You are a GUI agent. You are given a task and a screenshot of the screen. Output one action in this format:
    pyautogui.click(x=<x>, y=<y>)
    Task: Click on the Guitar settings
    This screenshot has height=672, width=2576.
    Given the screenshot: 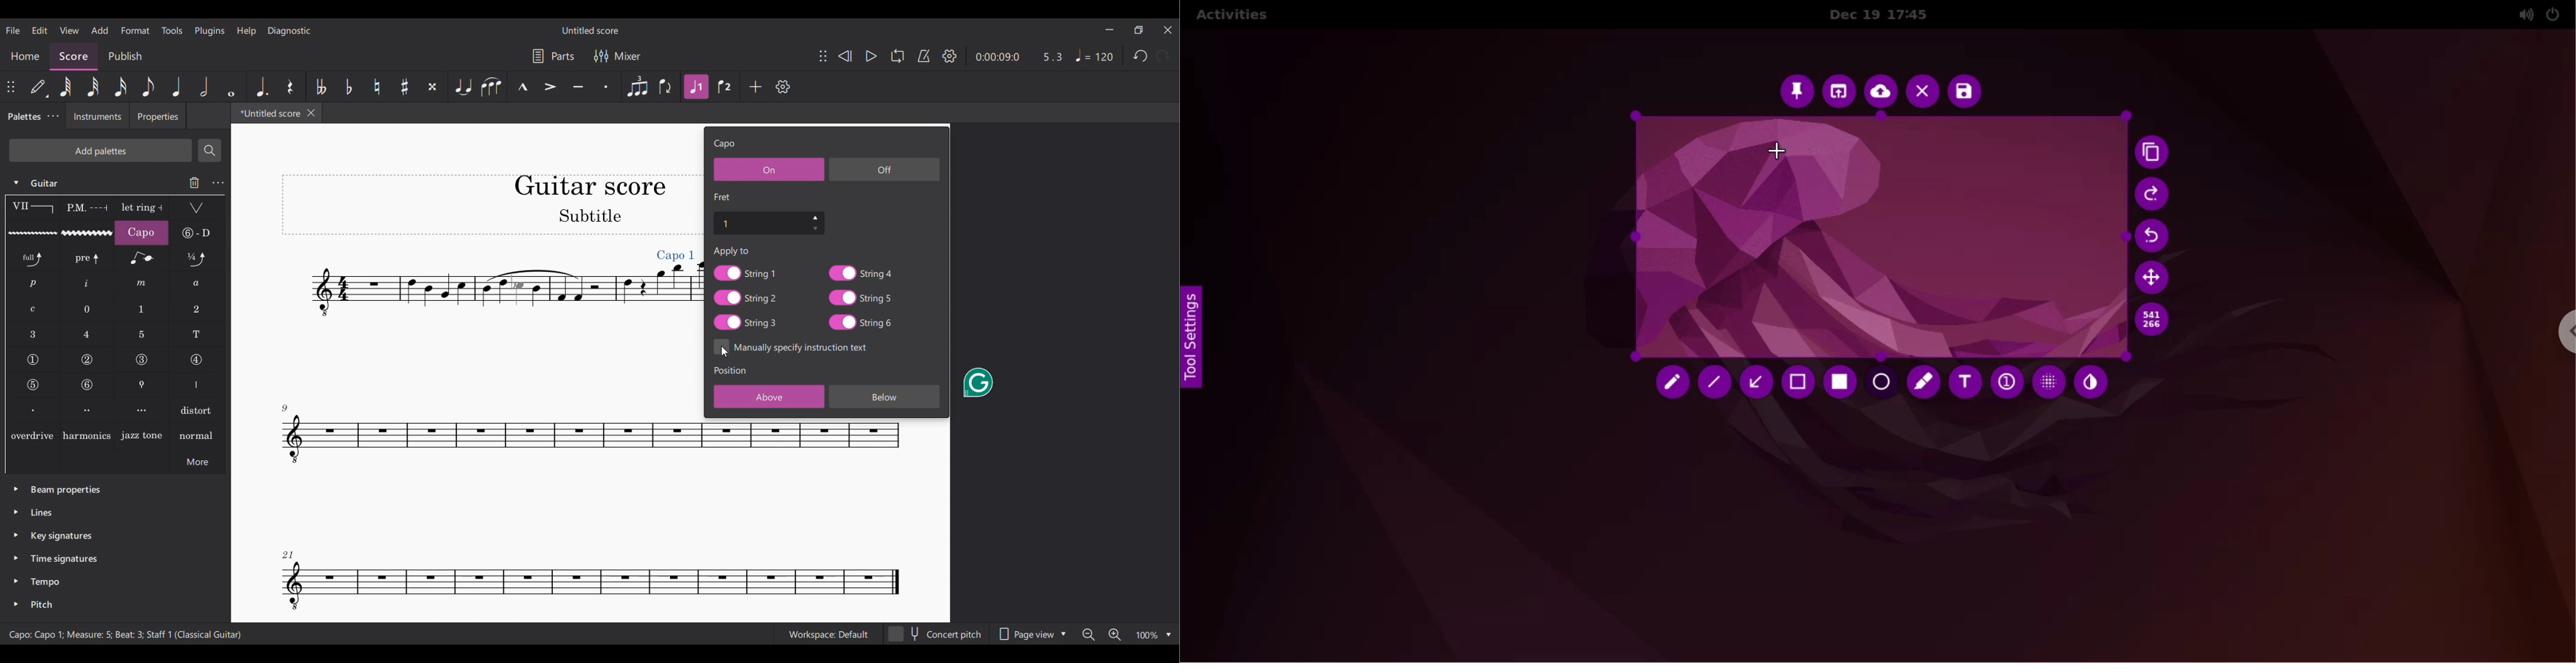 What is the action you would take?
    pyautogui.click(x=218, y=183)
    